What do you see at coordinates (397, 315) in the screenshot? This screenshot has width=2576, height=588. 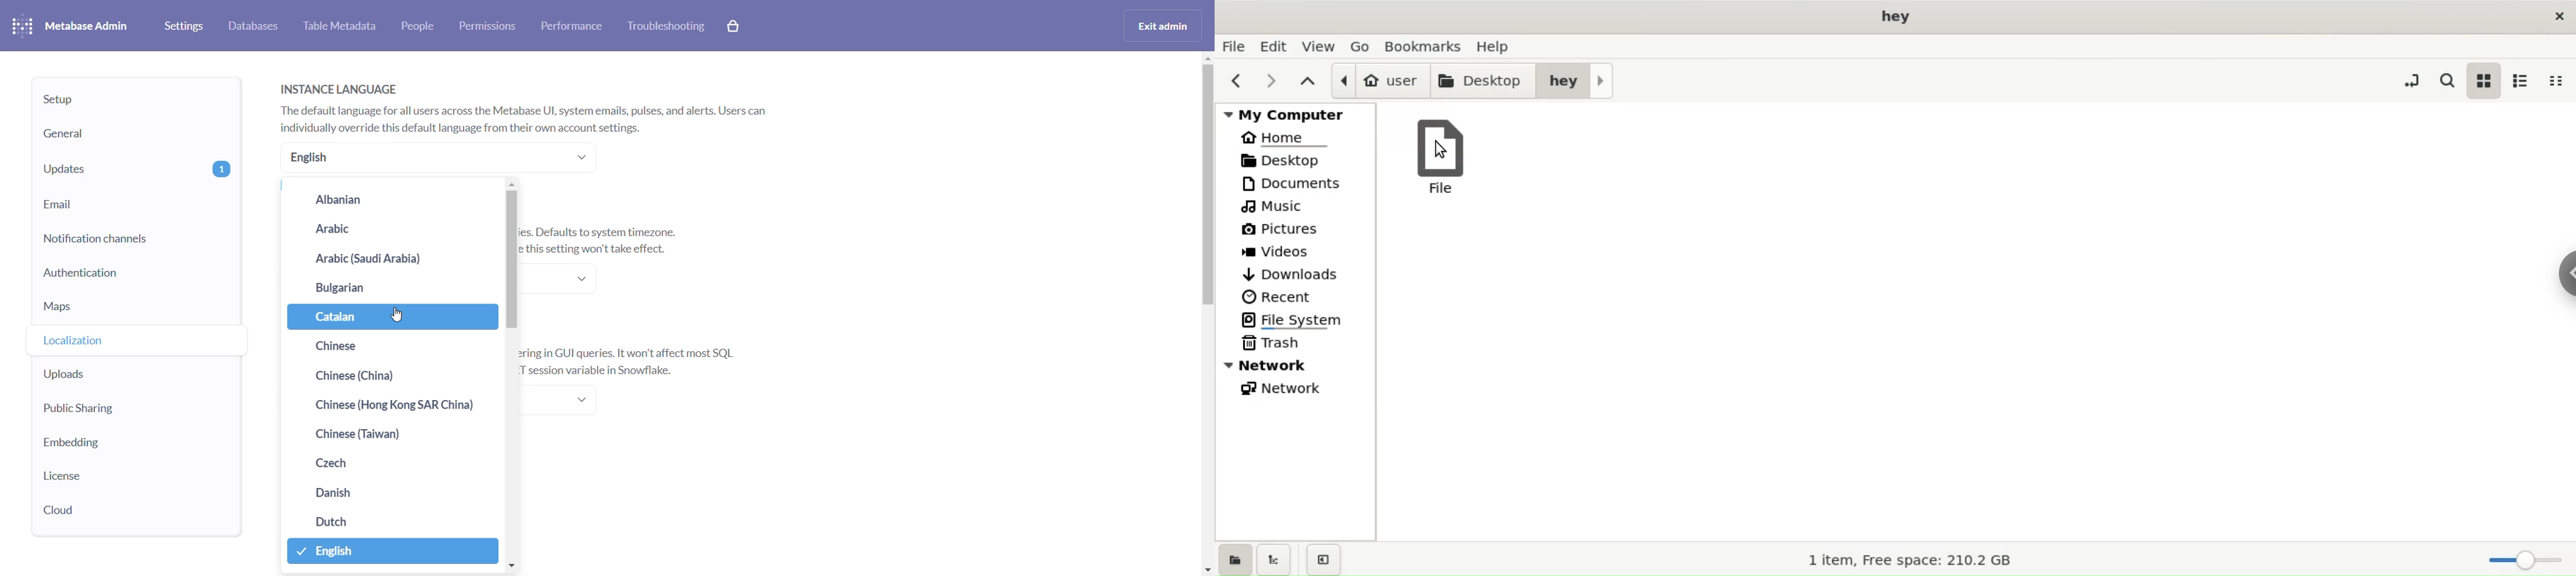 I see `cursor` at bounding box center [397, 315].